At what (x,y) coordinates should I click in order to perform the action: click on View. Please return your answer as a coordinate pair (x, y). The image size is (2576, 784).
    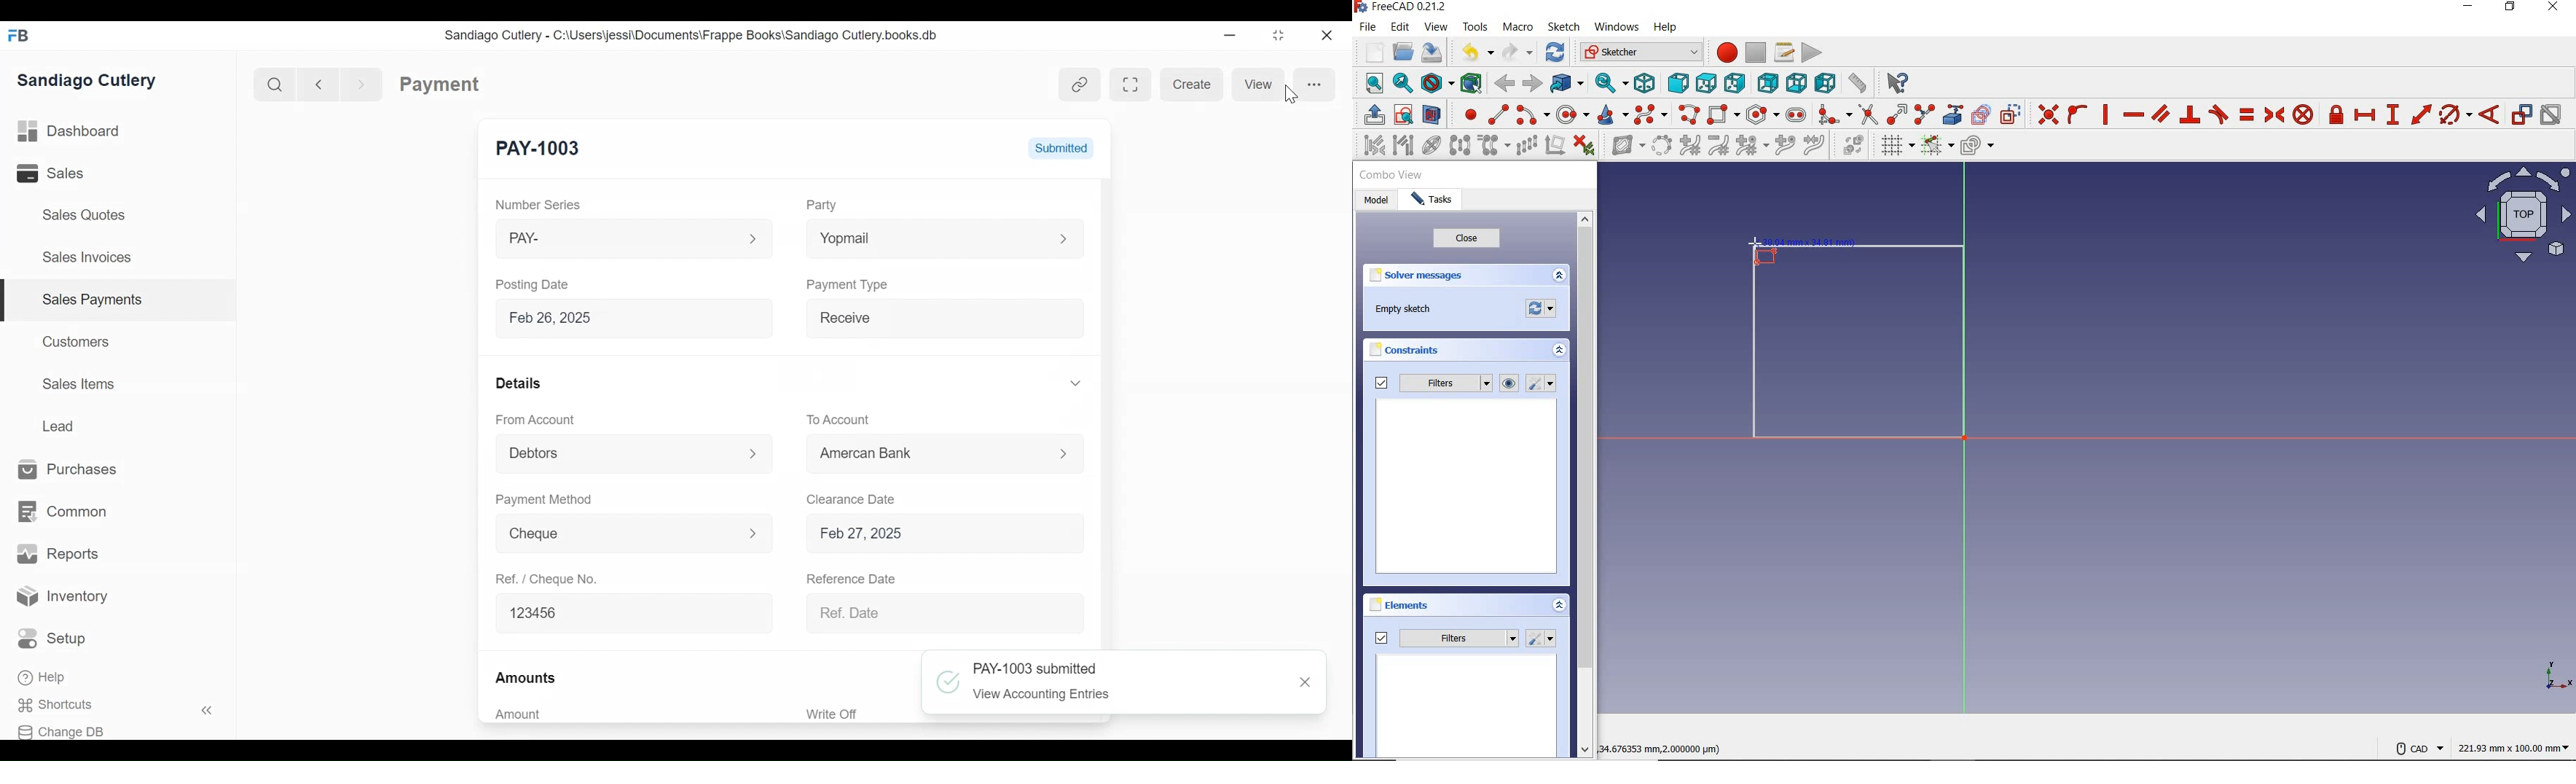
    Looking at the image, I should click on (1258, 85).